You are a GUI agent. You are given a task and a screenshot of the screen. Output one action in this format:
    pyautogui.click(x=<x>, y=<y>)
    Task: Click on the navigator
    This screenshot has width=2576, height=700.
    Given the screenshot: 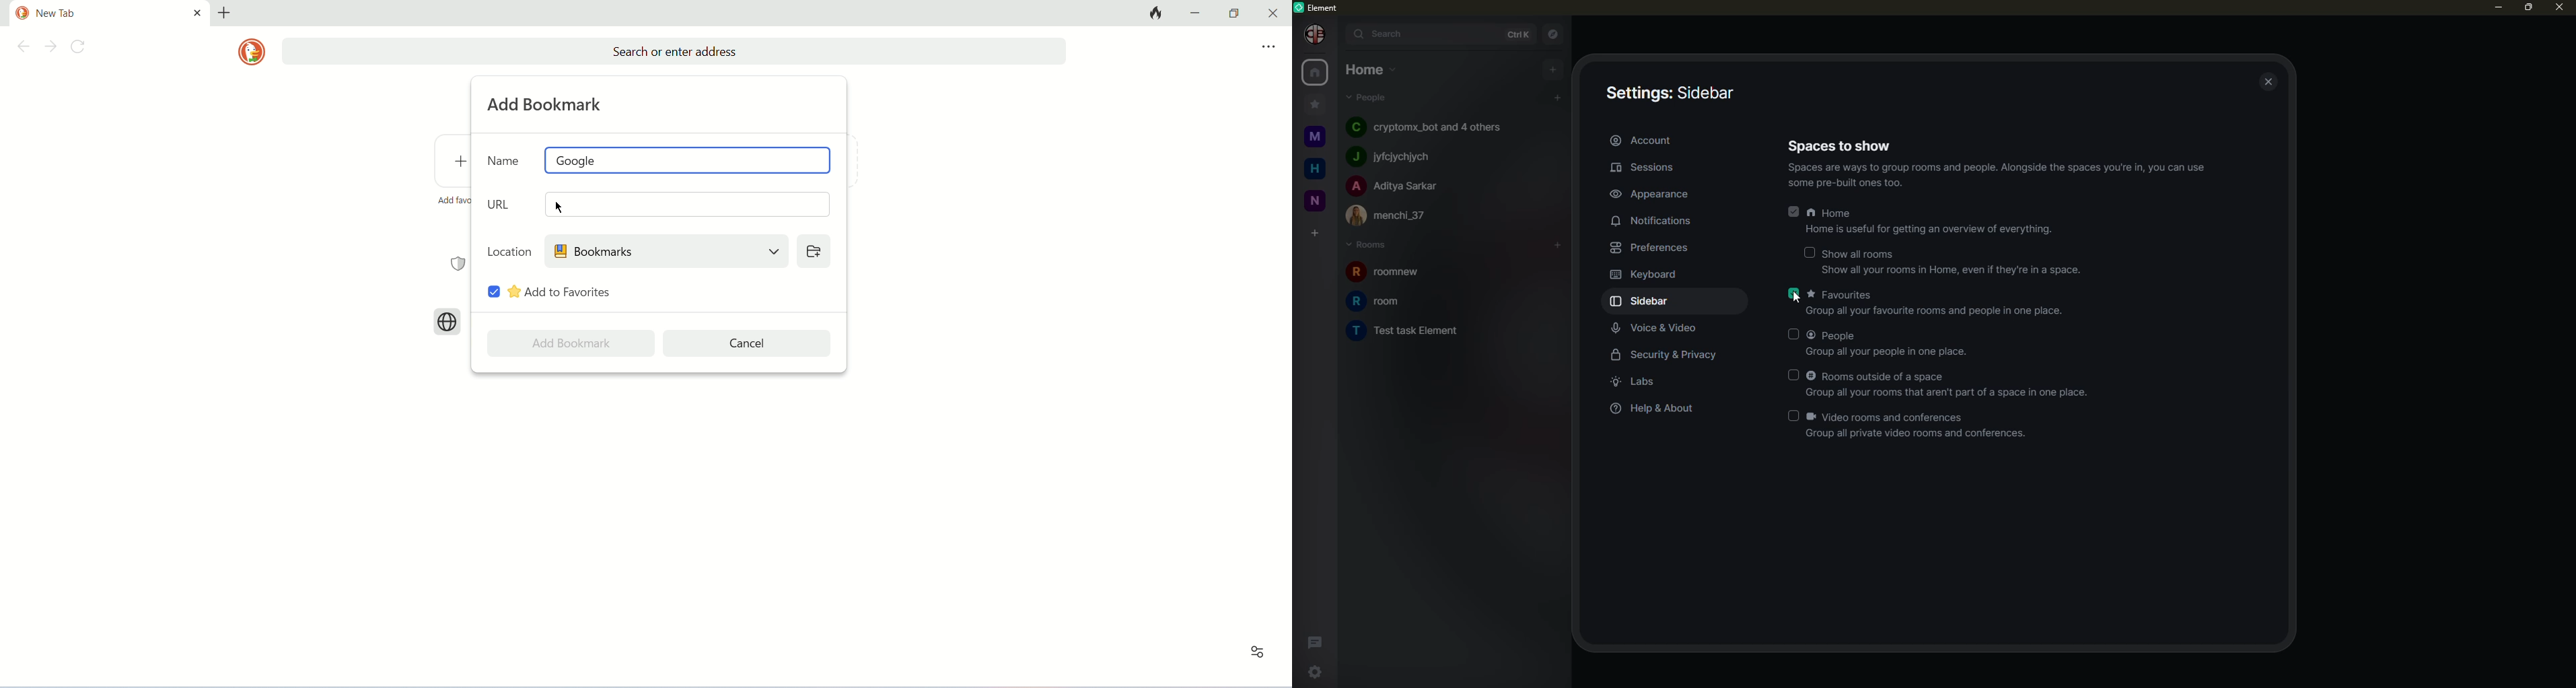 What is the action you would take?
    pyautogui.click(x=1556, y=33)
    